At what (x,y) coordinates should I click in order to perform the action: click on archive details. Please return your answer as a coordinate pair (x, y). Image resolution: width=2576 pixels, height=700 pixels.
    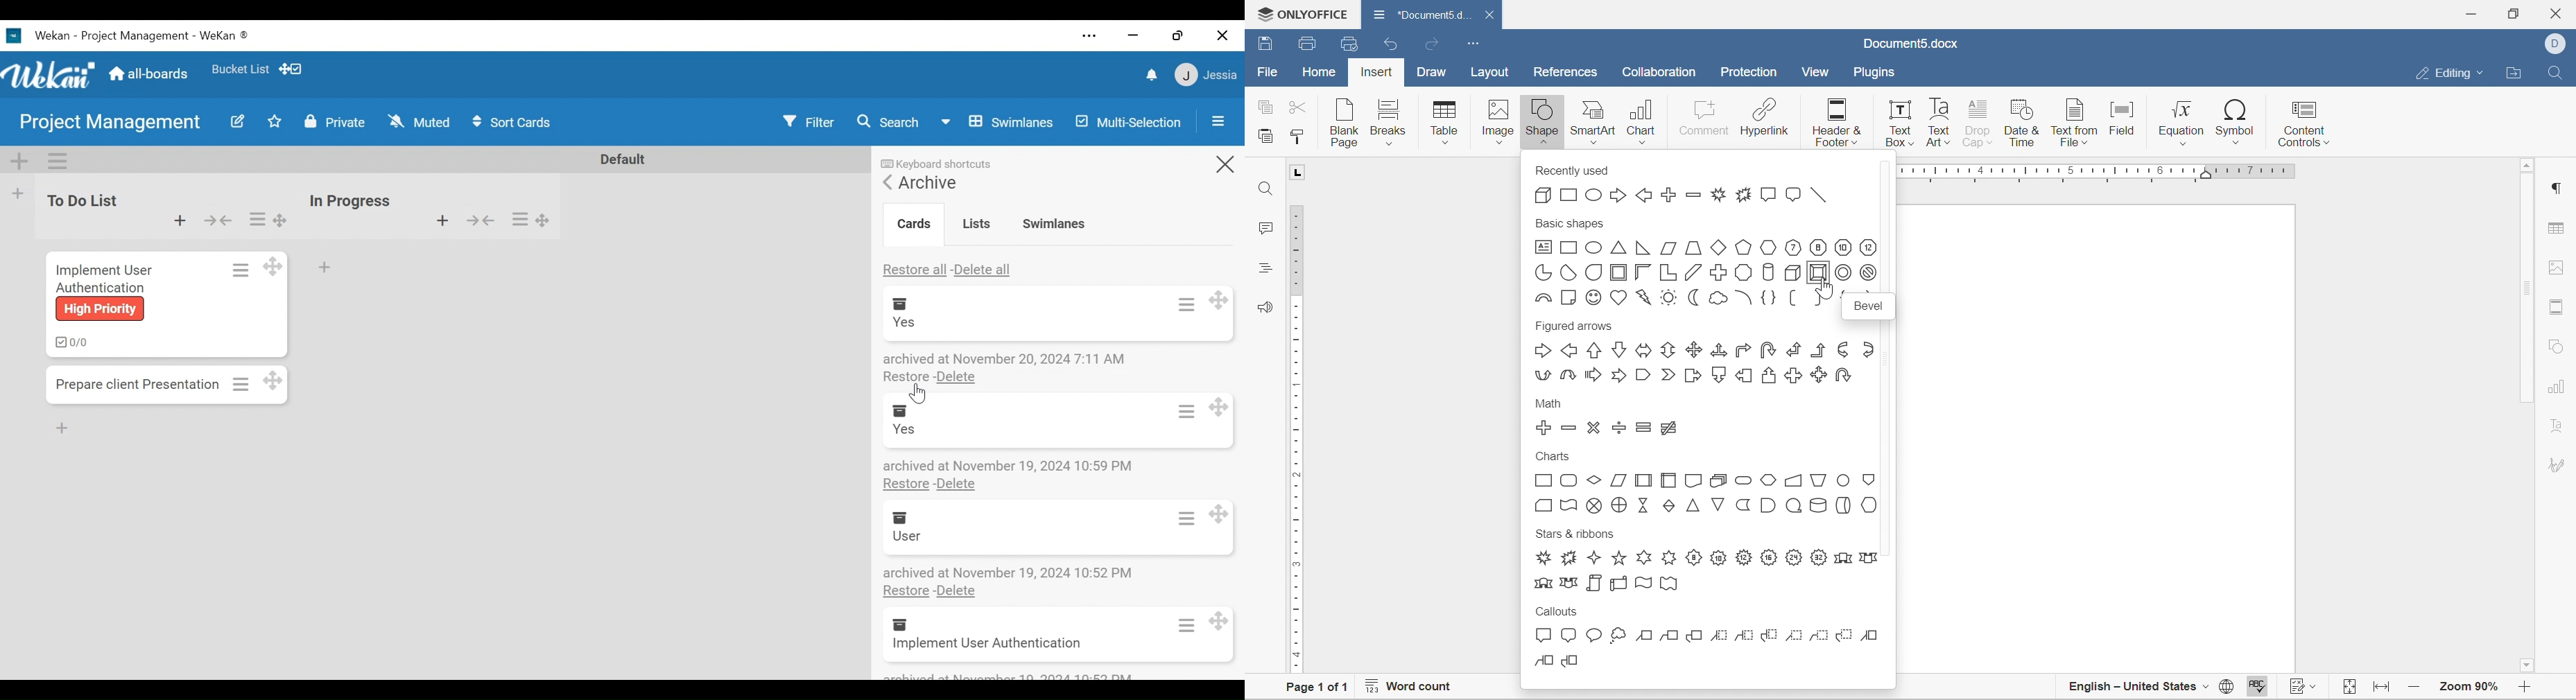
    Looking at the image, I should click on (1008, 675).